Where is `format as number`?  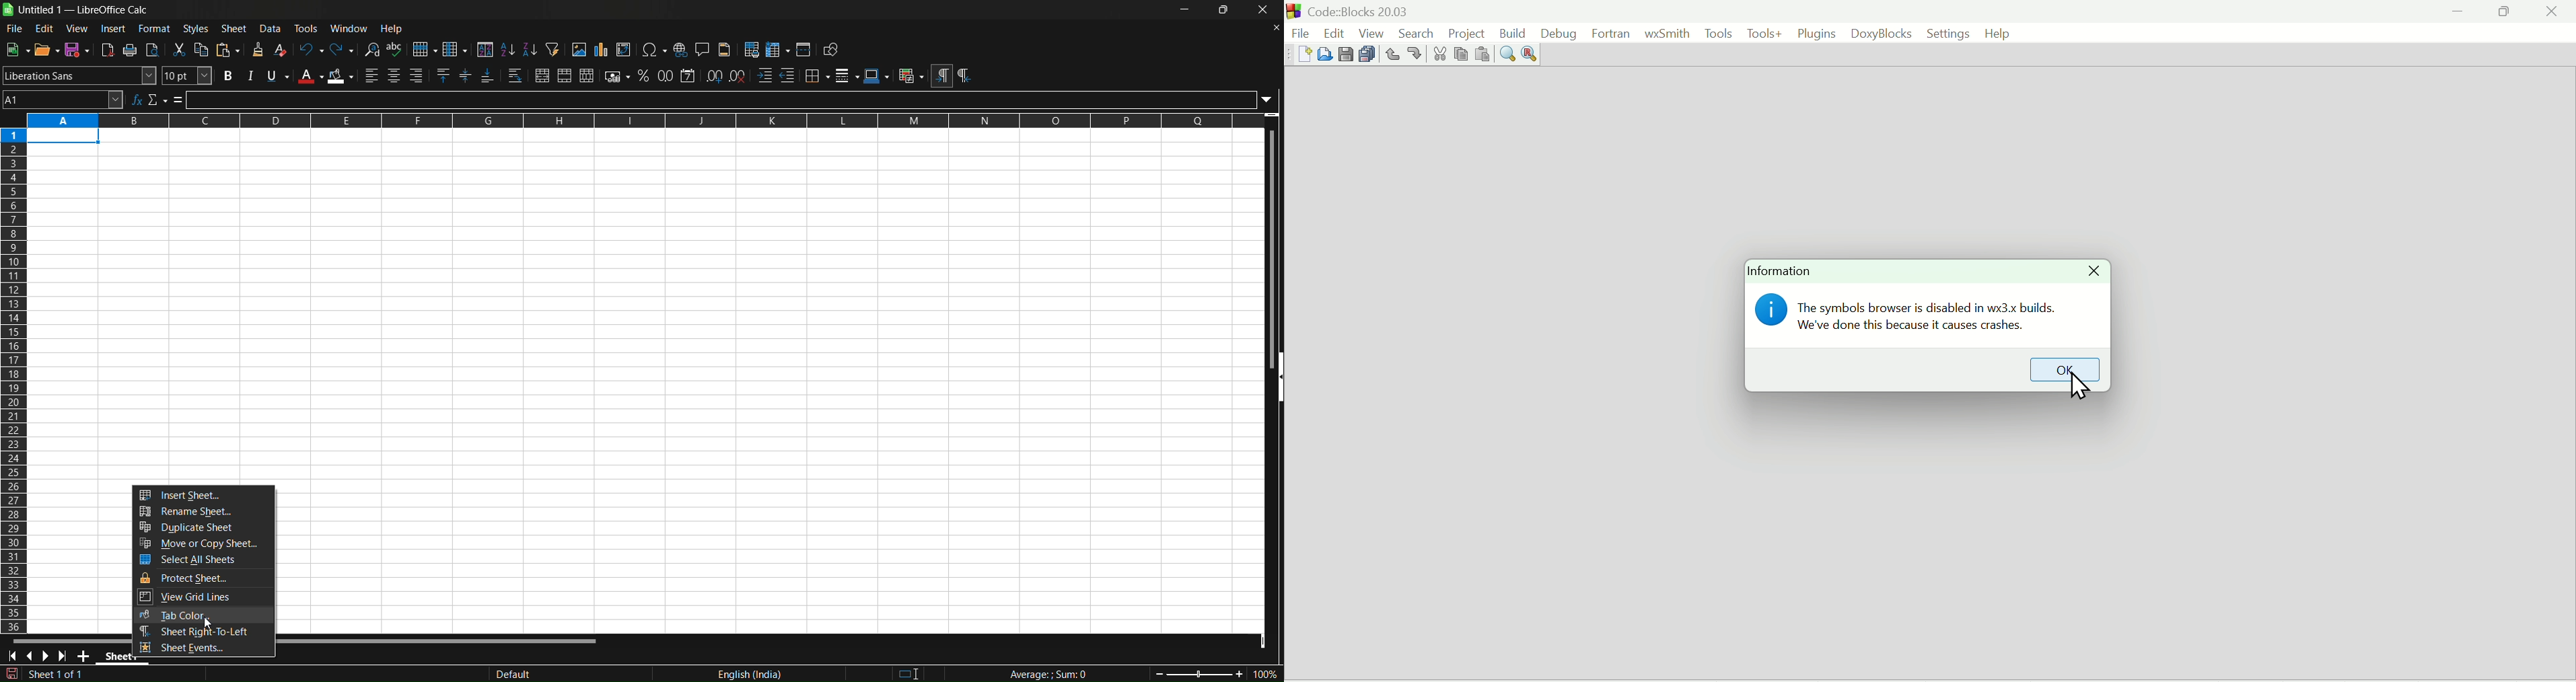 format as number is located at coordinates (667, 76).